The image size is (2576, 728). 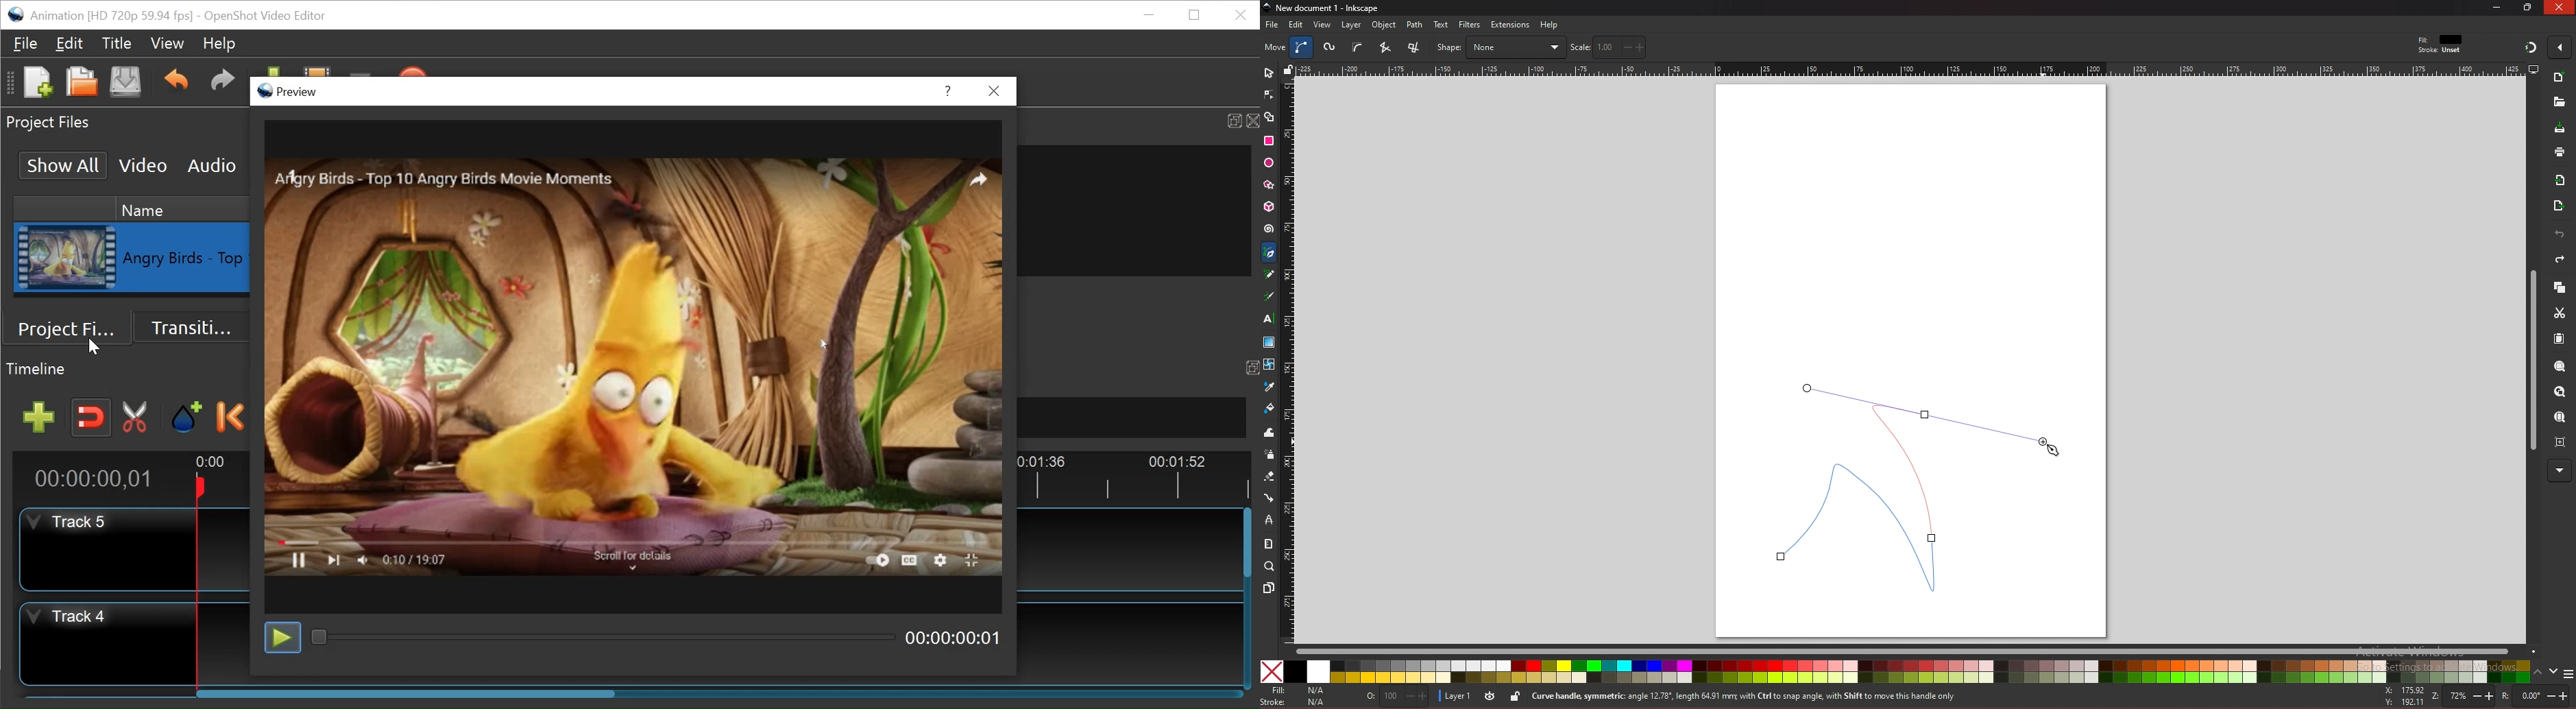 What do you see at coordinates (1269, 455) in the screenshot?
I see `spray` at bounding box center [1269, 455].